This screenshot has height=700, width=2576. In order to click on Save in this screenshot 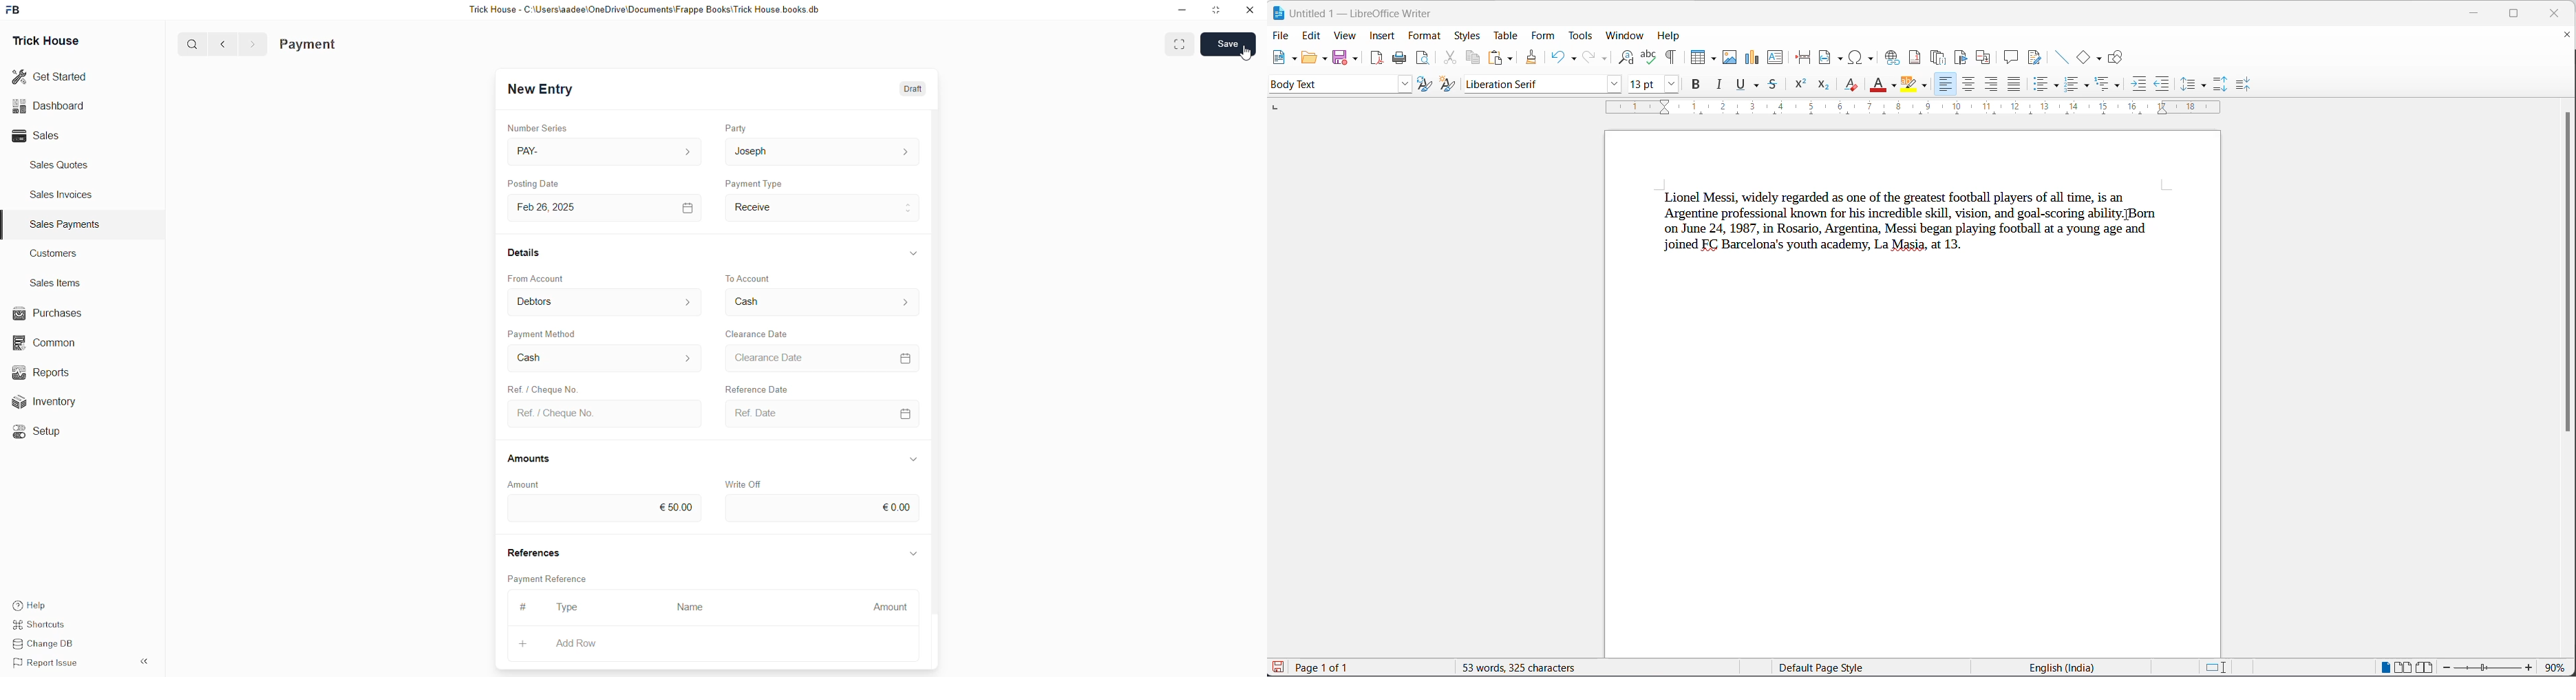, I will do `click(1228, 44)`.